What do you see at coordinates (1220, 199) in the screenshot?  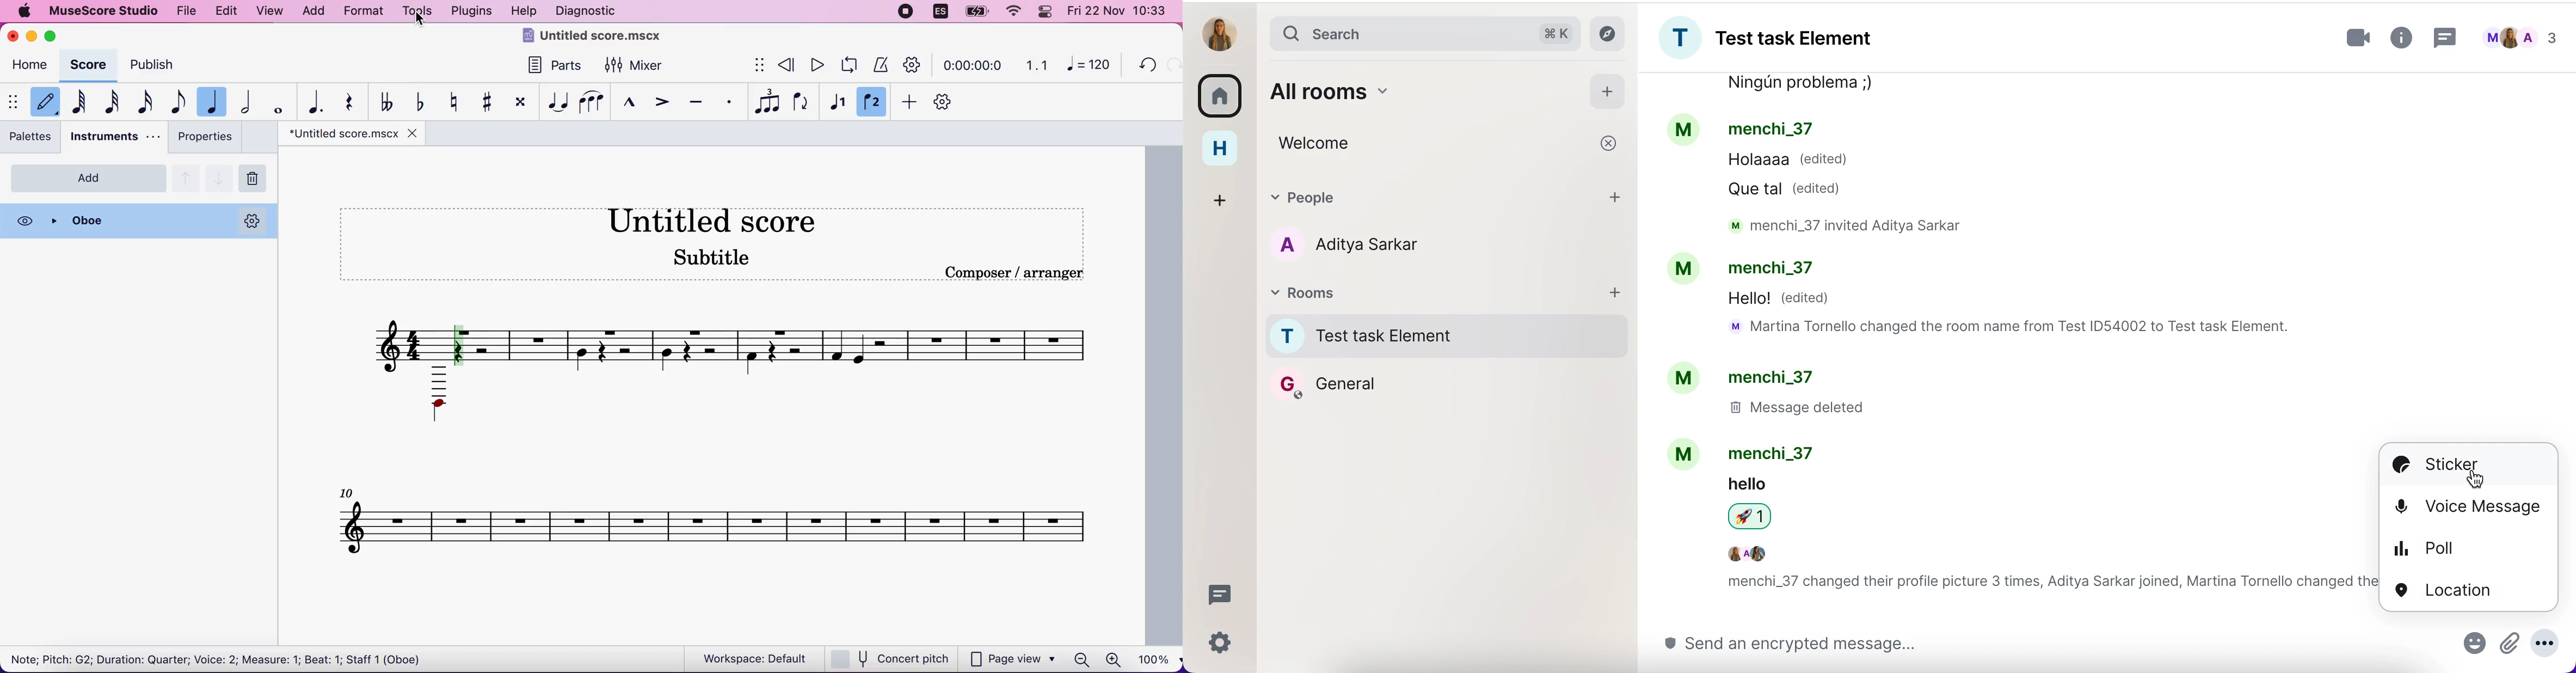 I see `create a space` at bounding box center [1220, 199].